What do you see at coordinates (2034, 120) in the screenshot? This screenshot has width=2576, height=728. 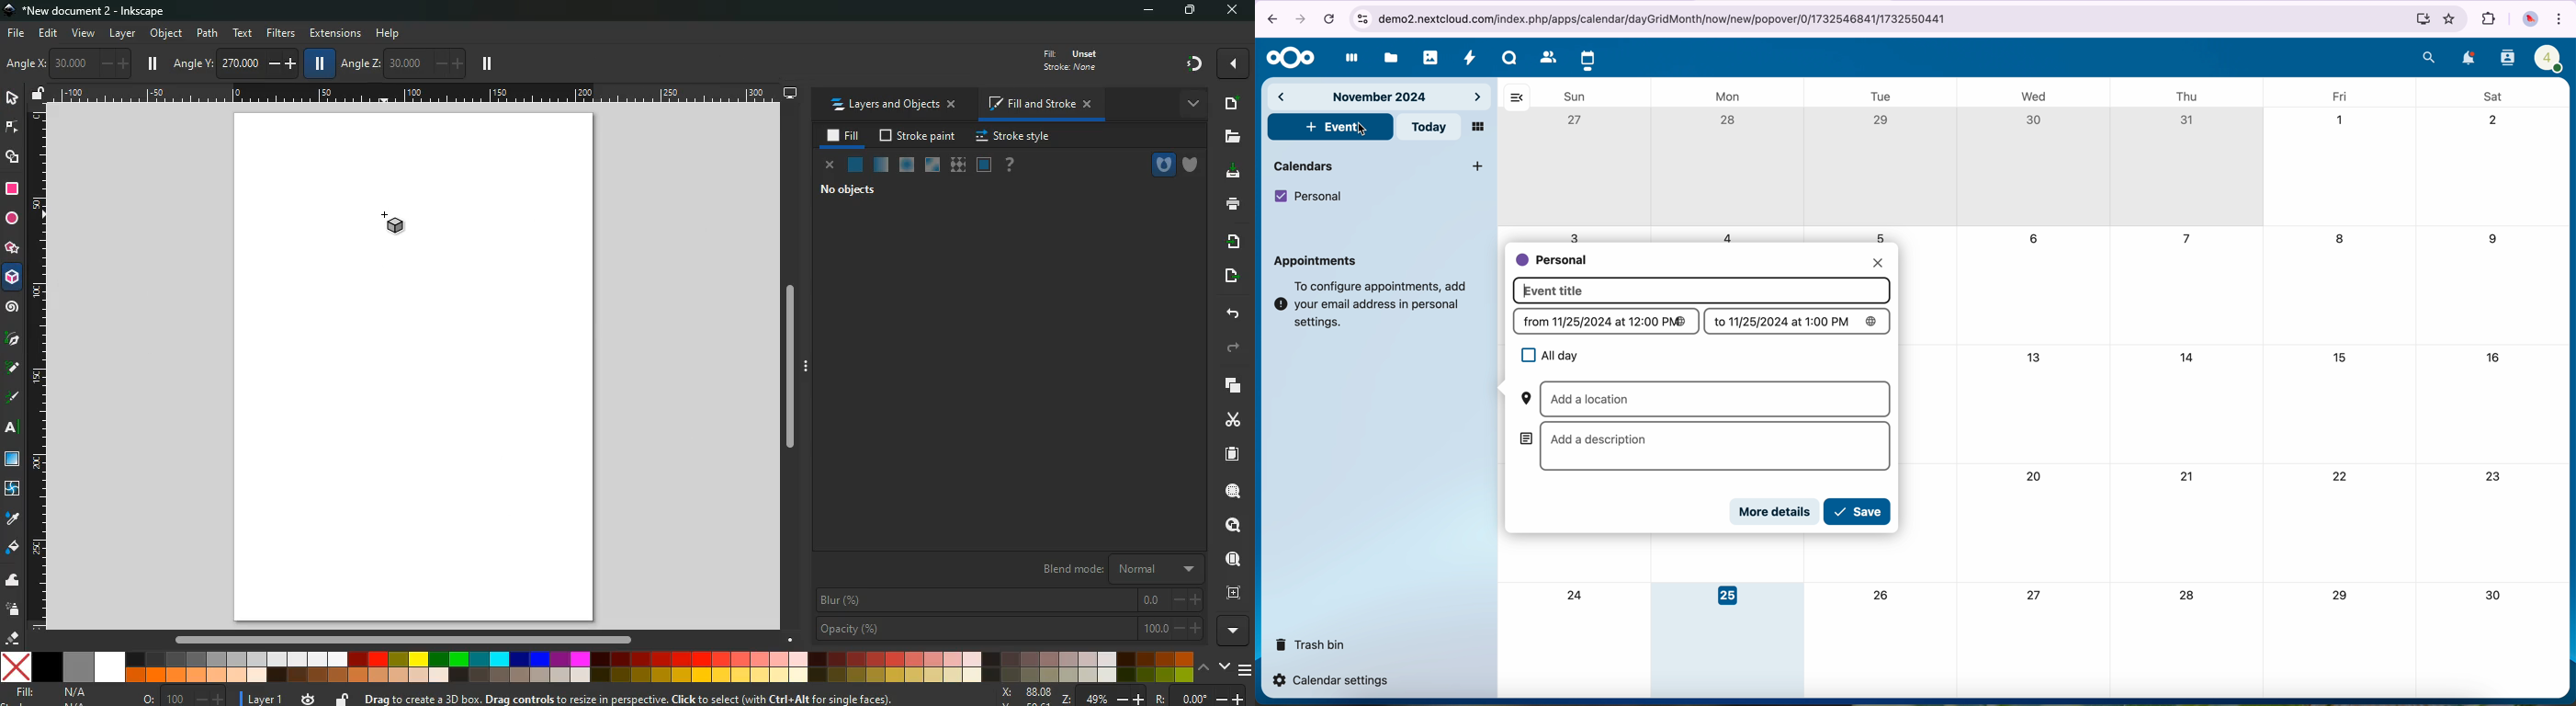 I see `30` at bounding box center [2034, 120].